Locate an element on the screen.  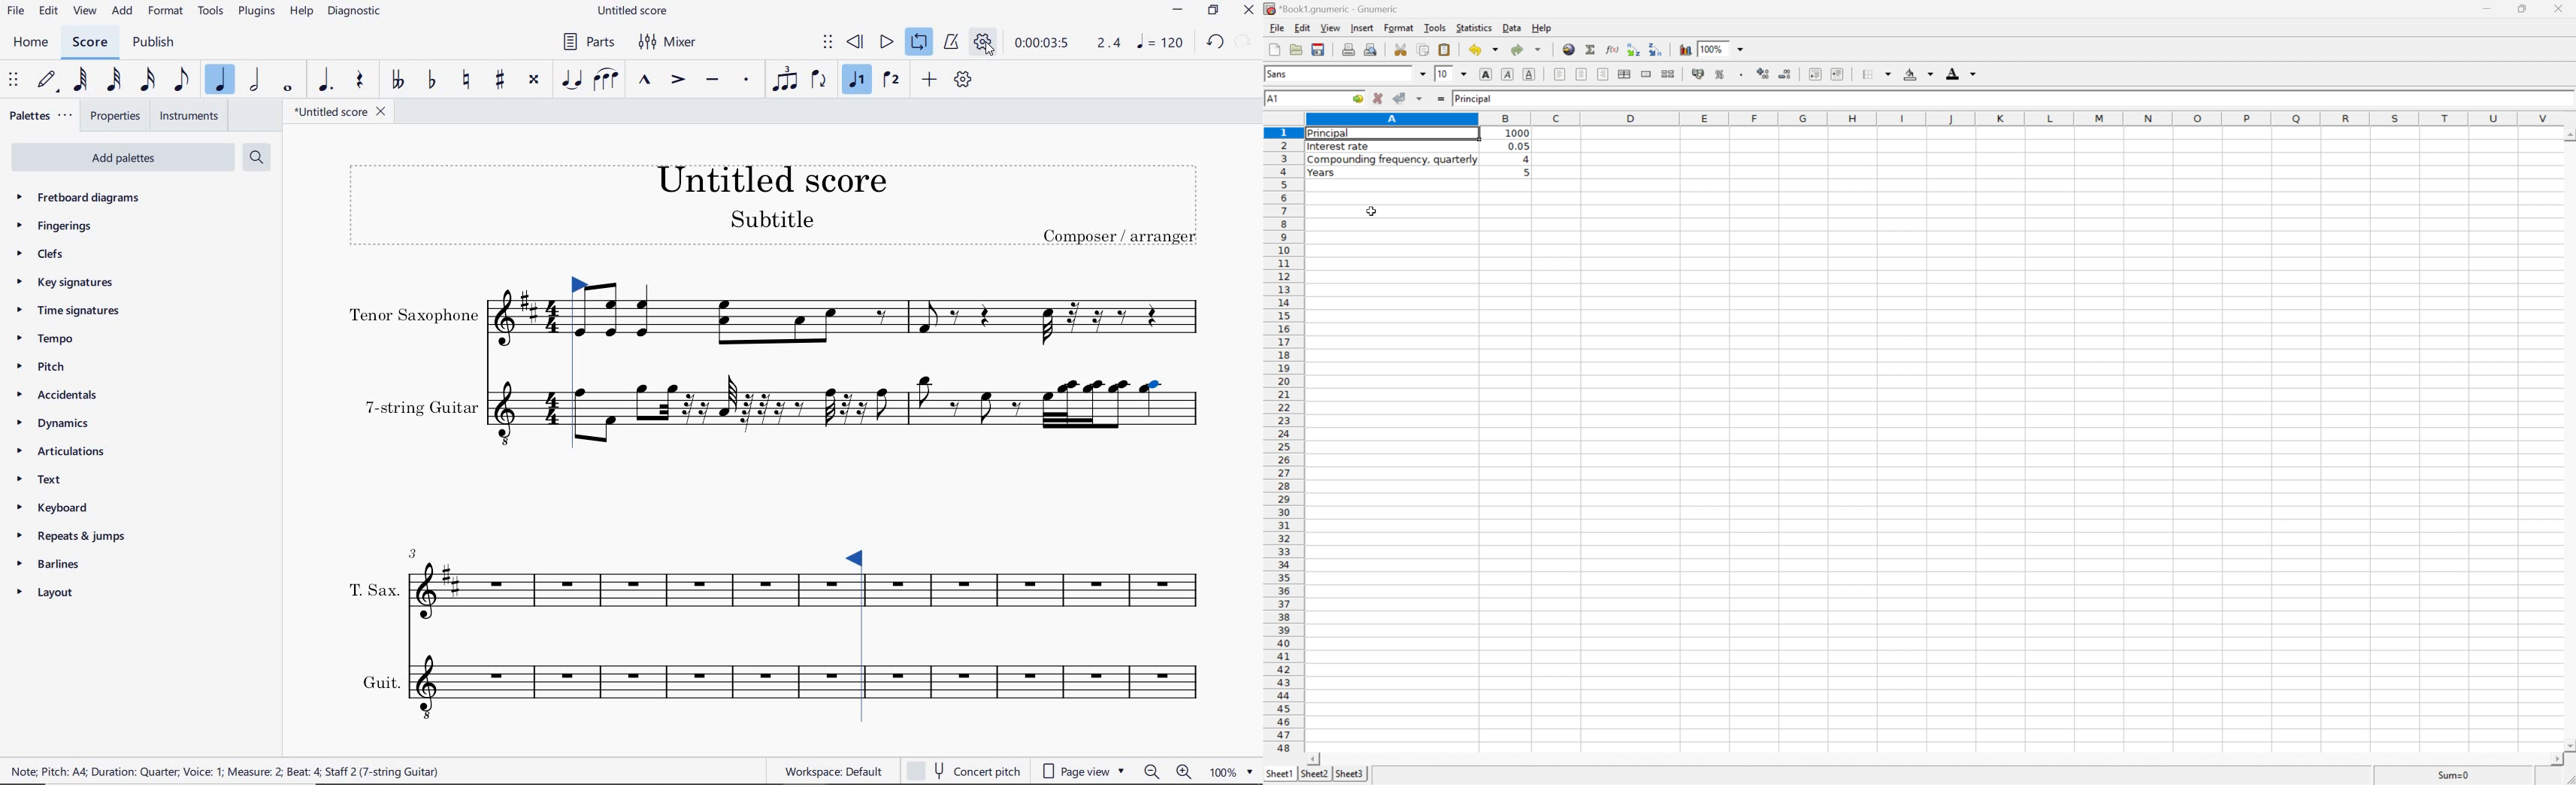
Set the format of the selected cells to include a thousands separator is located at coordinates (1741, 73).